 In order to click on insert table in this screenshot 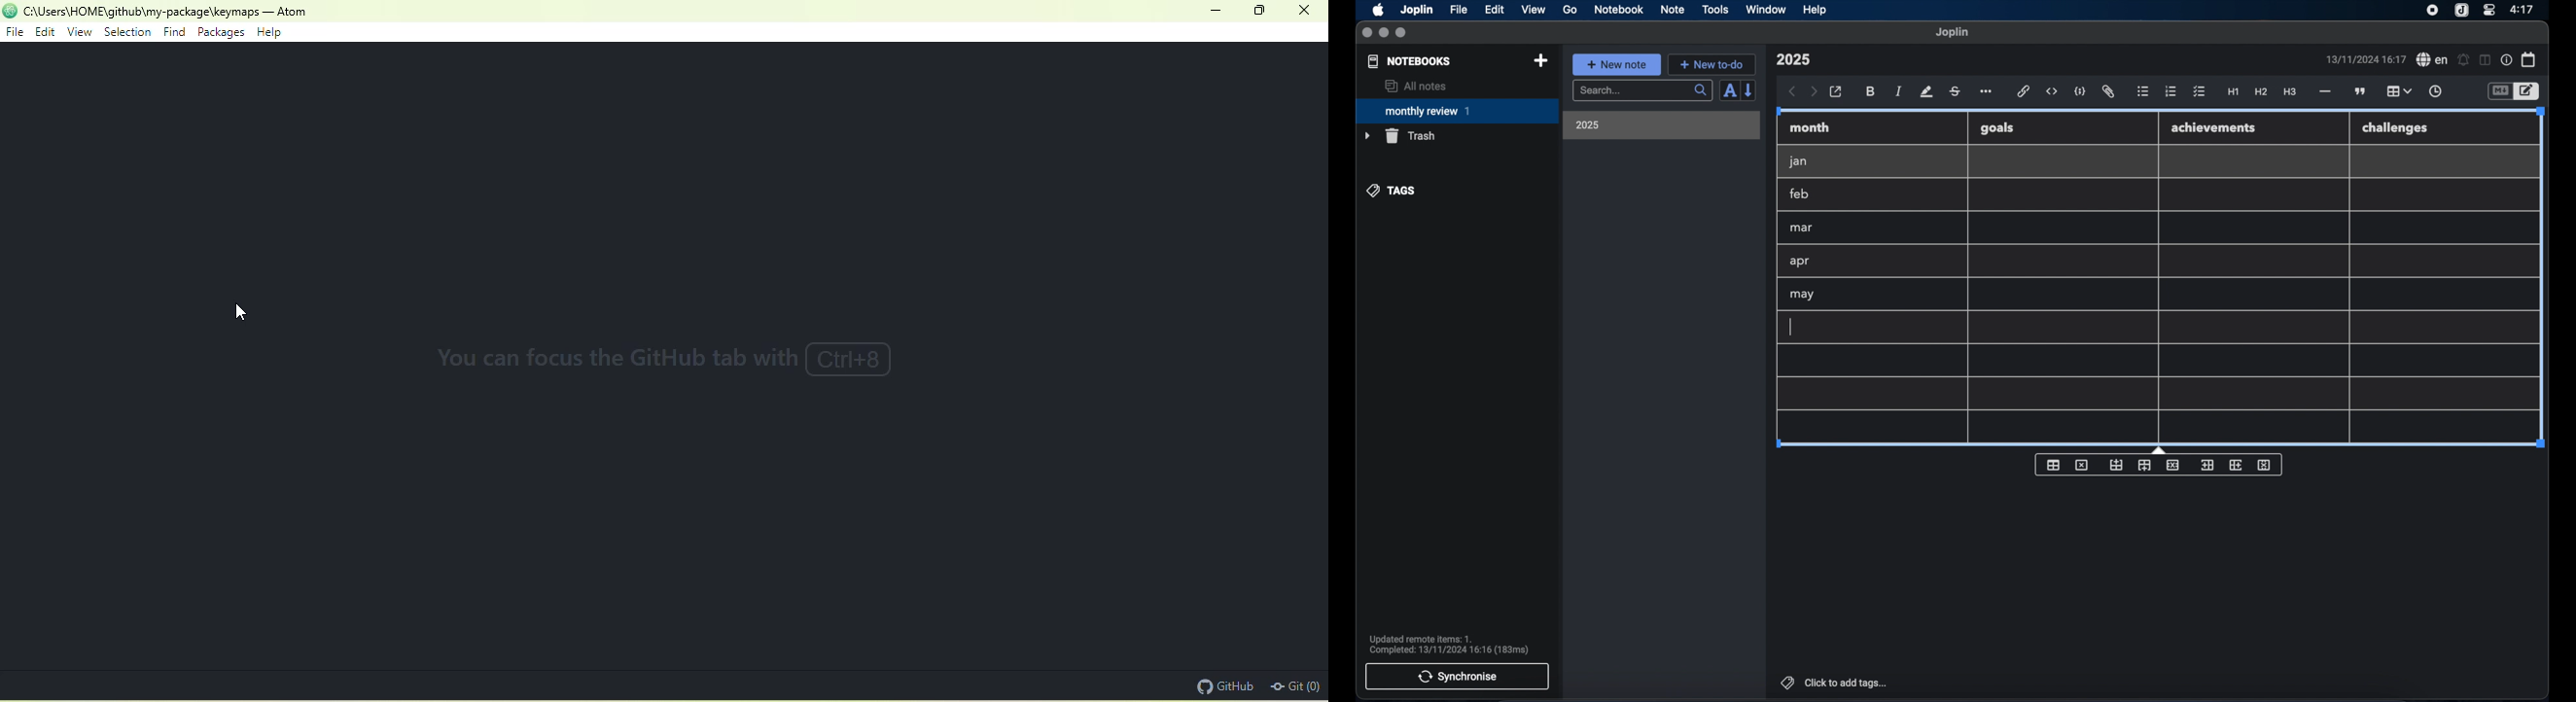, I will do `click(2053, 465)`.